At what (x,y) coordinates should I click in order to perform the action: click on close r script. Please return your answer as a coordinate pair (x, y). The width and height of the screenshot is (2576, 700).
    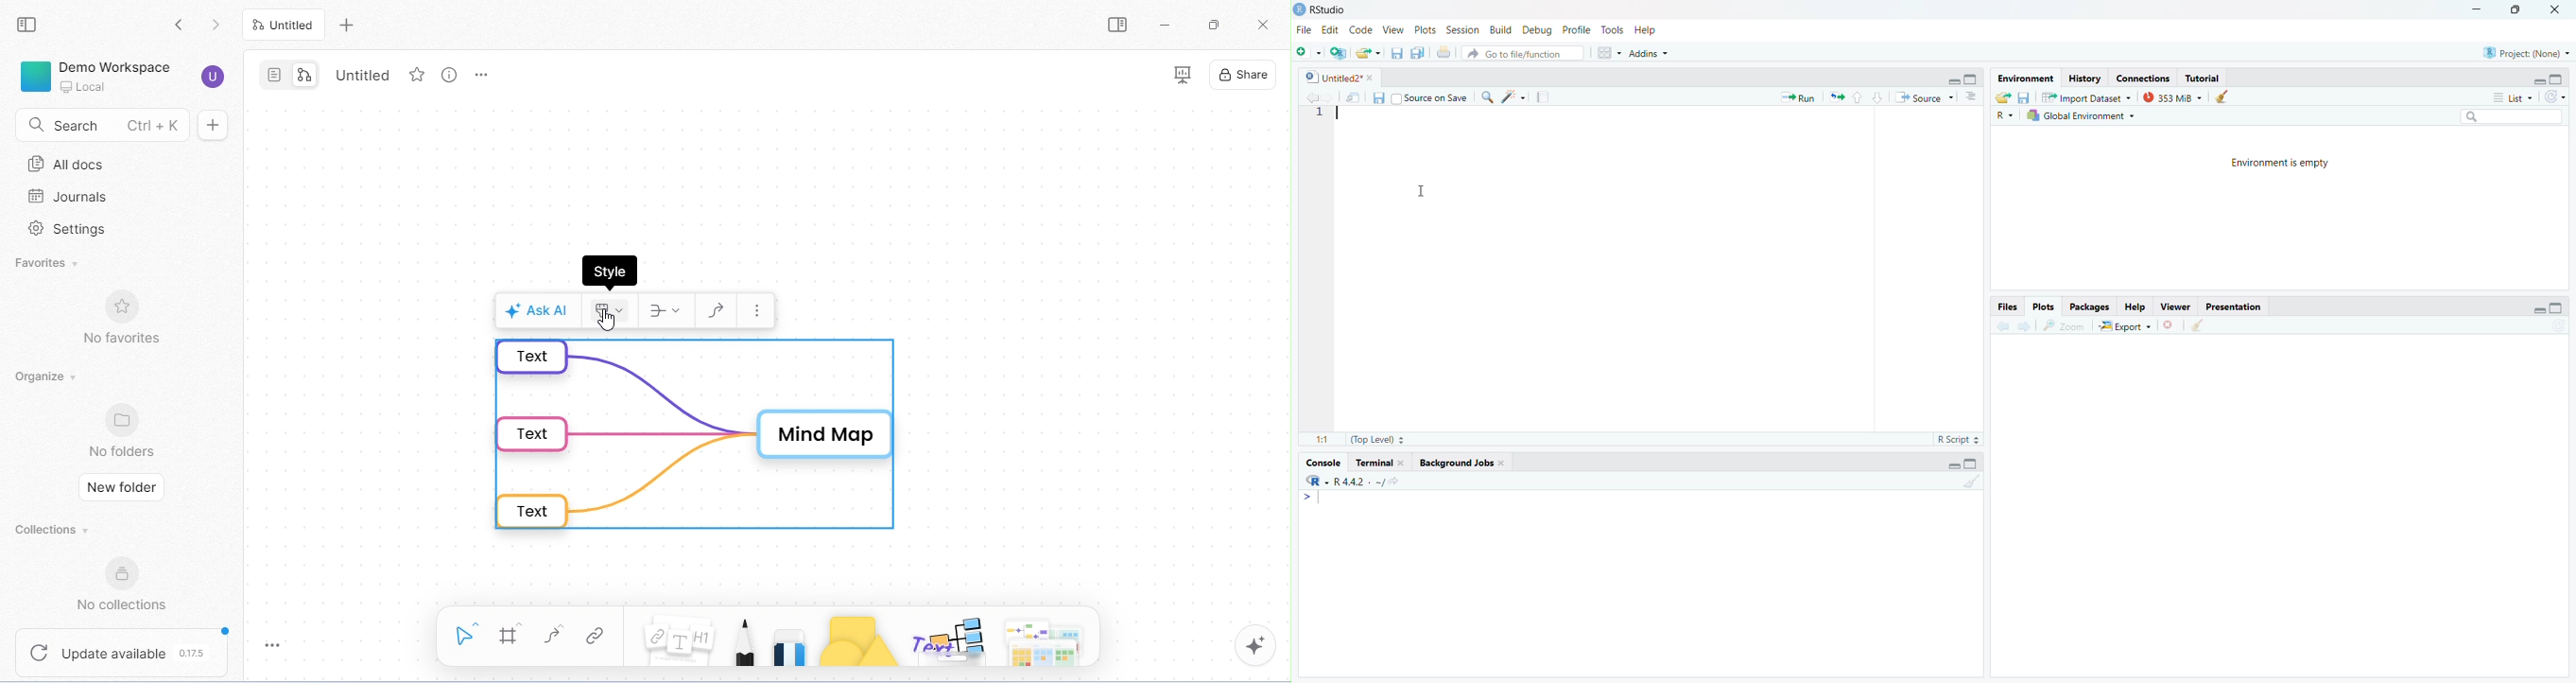
    Looking at the image, I should click on (1949, 80).